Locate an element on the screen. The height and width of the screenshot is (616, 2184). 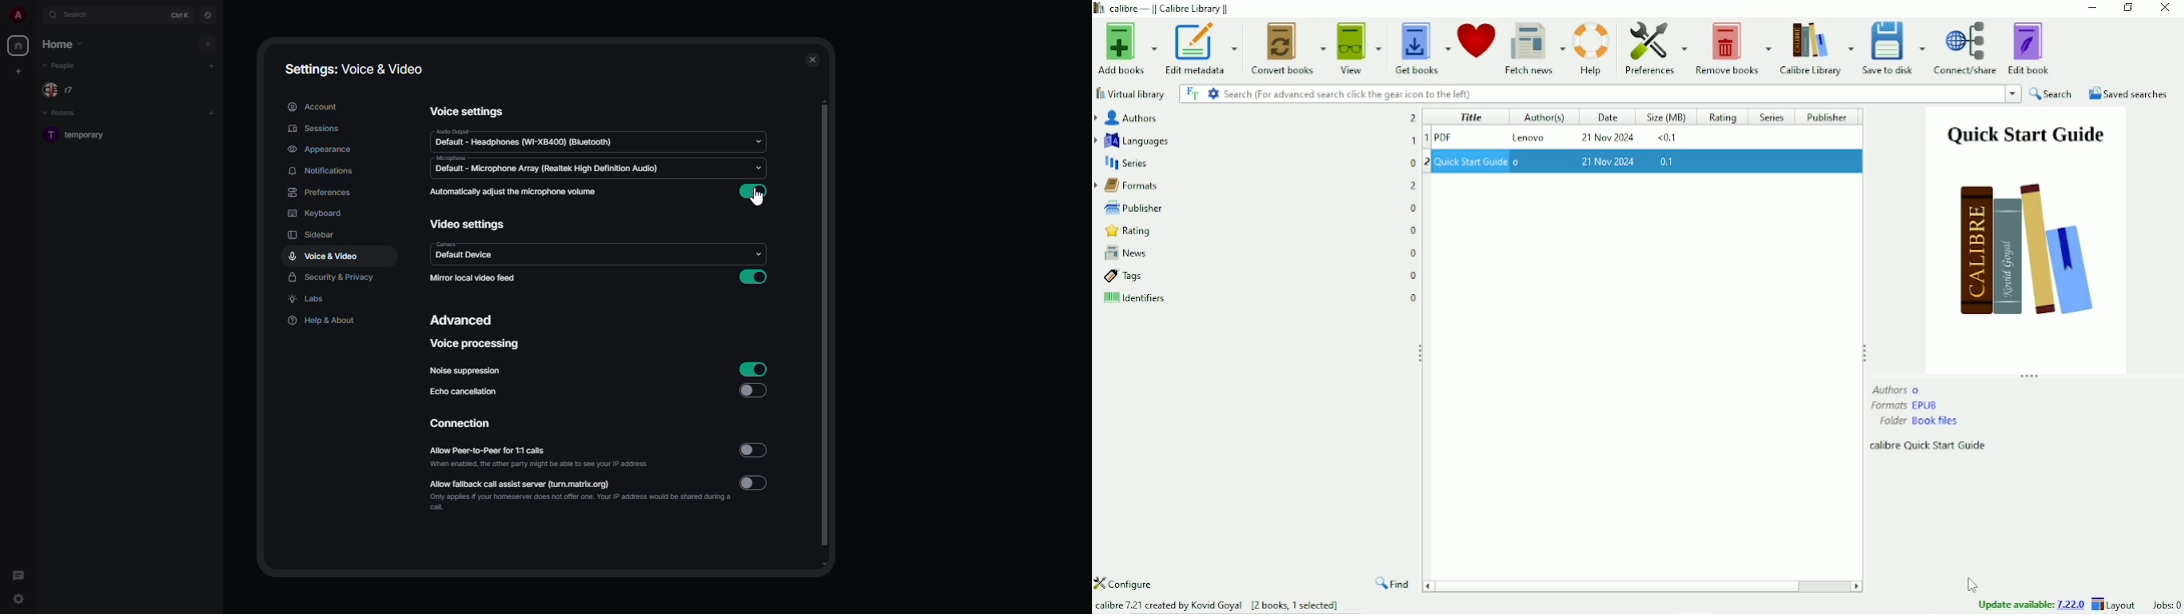
Jobs is located at coordinates (2164, 605).